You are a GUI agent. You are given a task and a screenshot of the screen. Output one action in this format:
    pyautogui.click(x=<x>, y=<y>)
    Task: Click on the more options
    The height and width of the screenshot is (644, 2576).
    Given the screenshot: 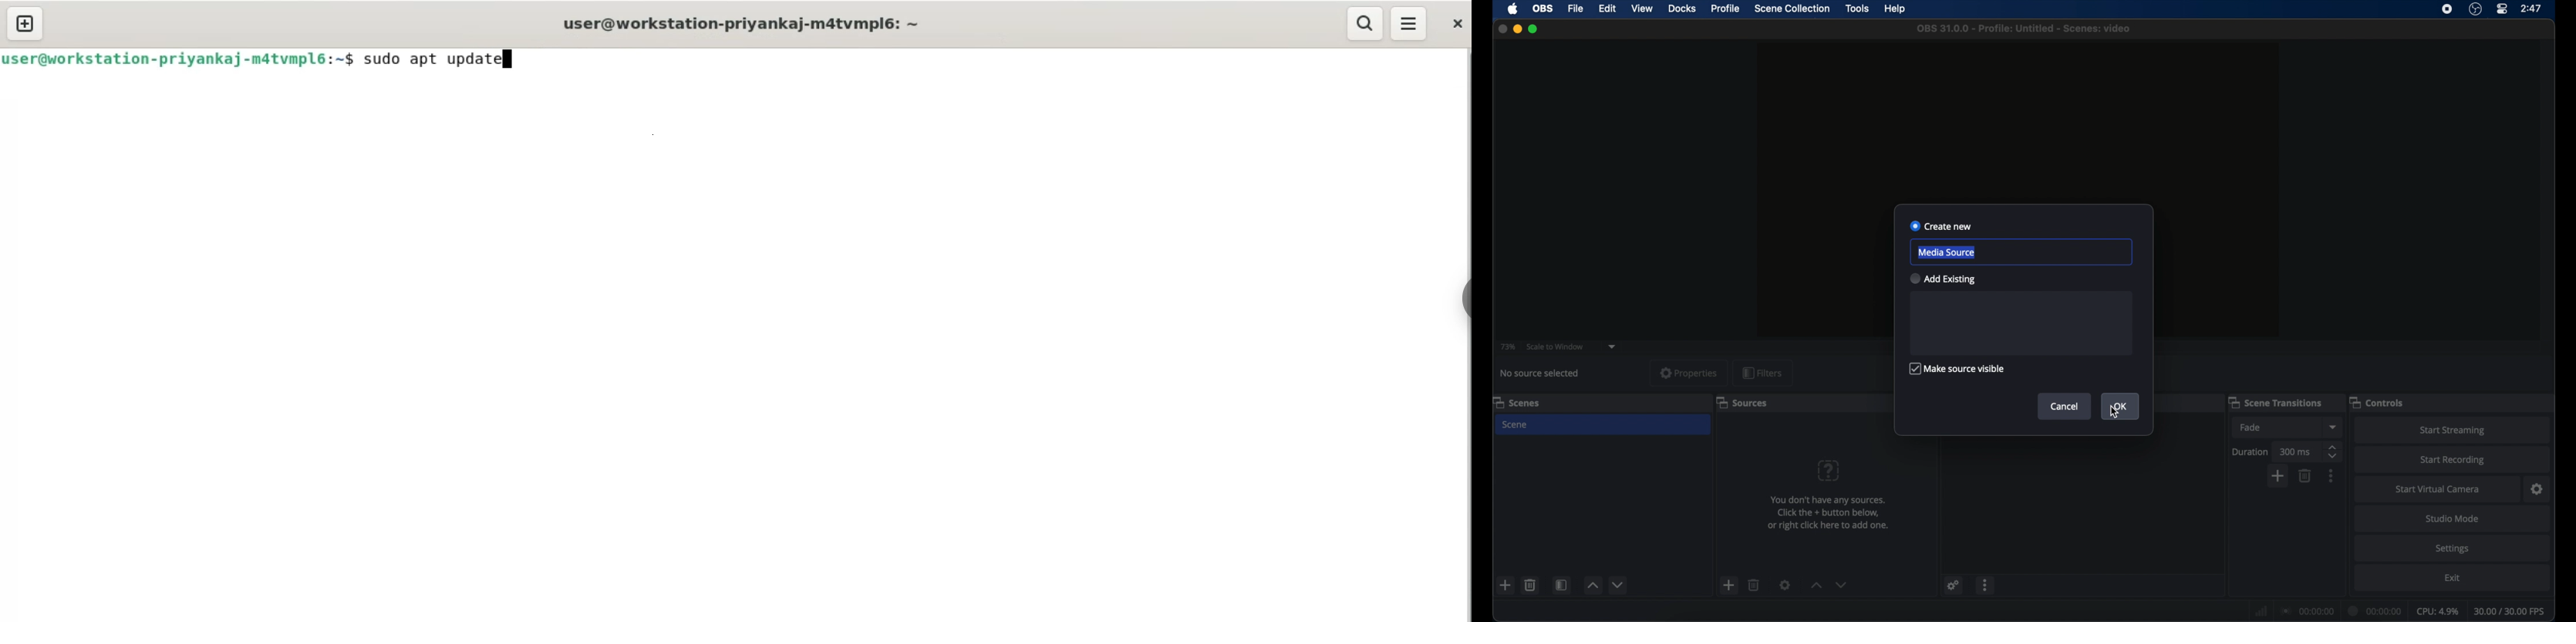 What is the action you would take?
    pyautogui.click(x=2331, y=476)
    